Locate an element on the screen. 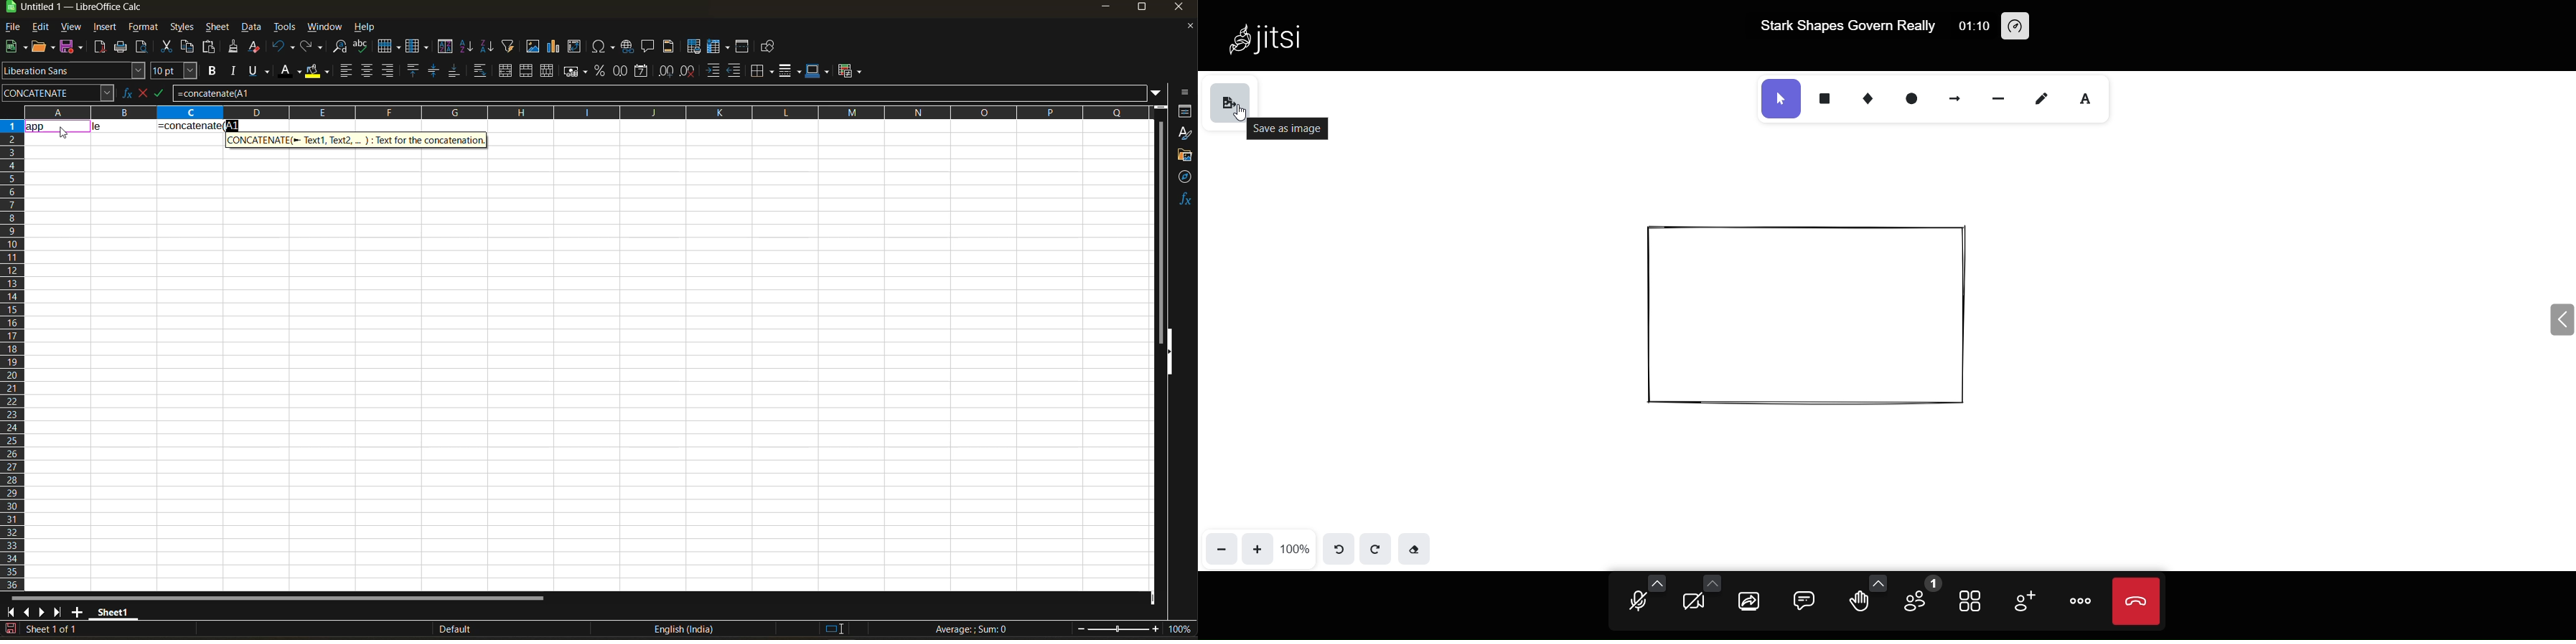 The height and width of the screenshot is (644, 2576). tool tip is located at coordinates (356, 139).